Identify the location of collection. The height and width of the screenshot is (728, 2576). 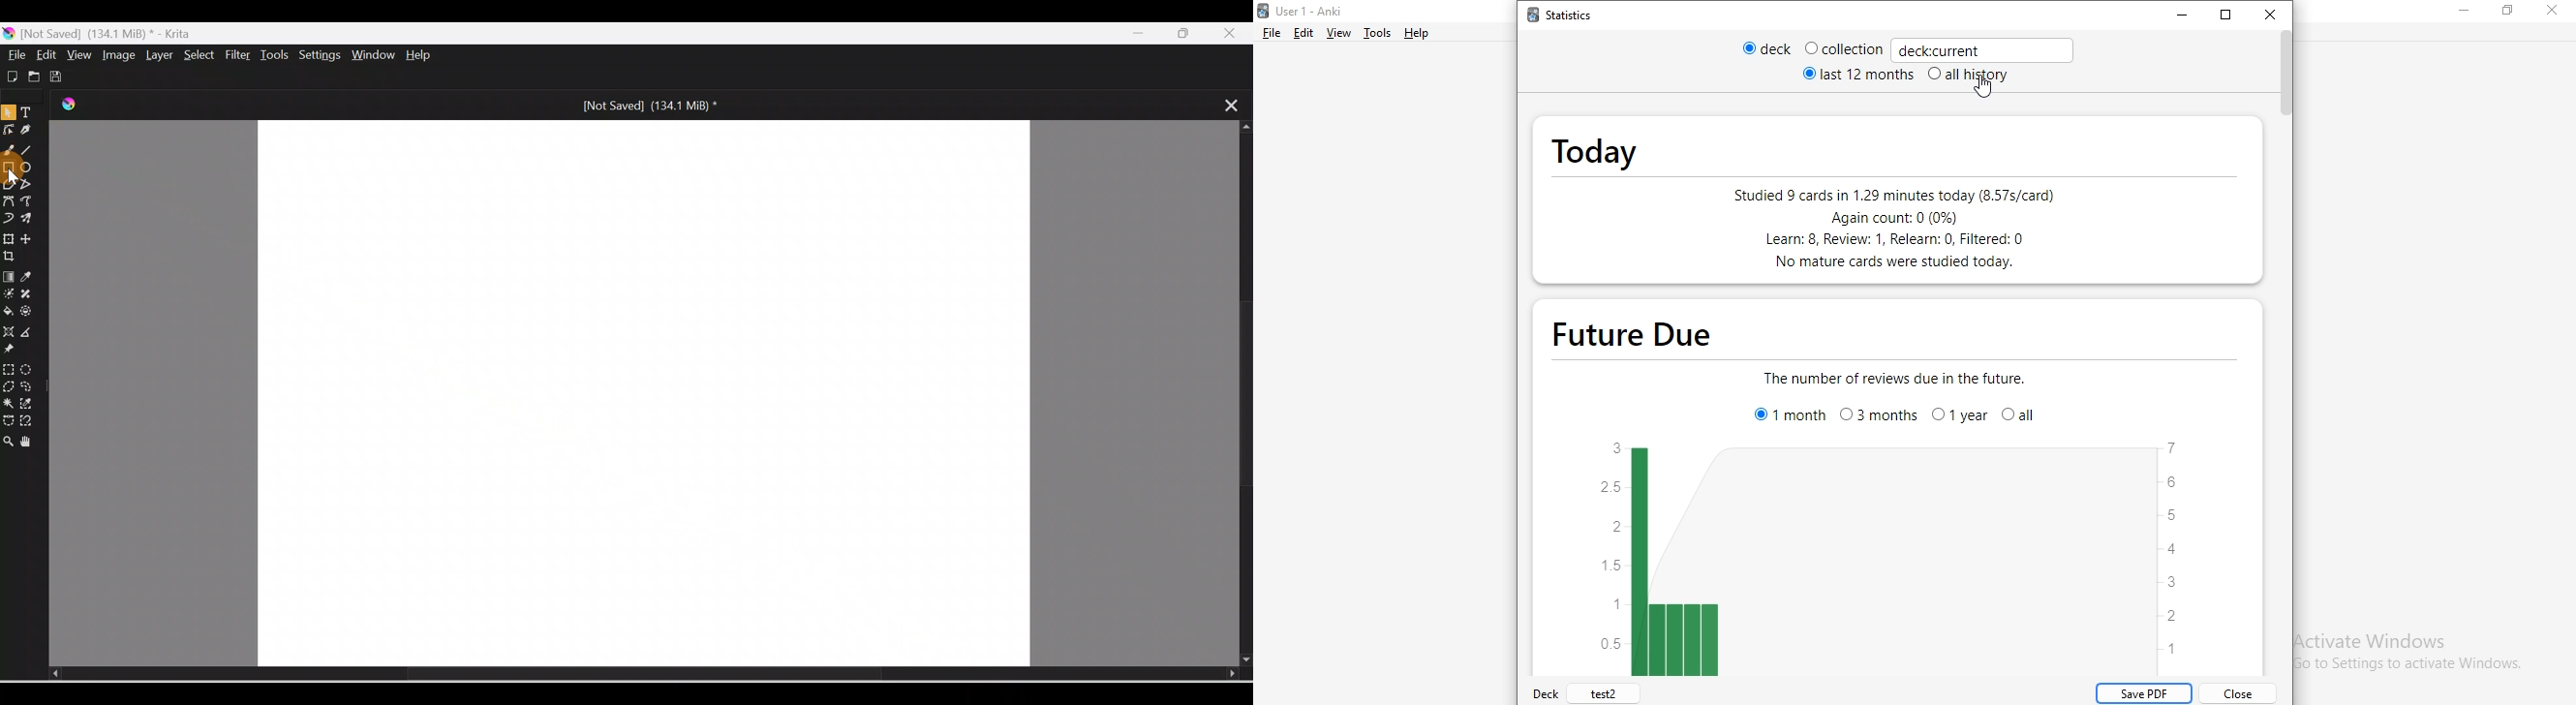
(1841, 49).